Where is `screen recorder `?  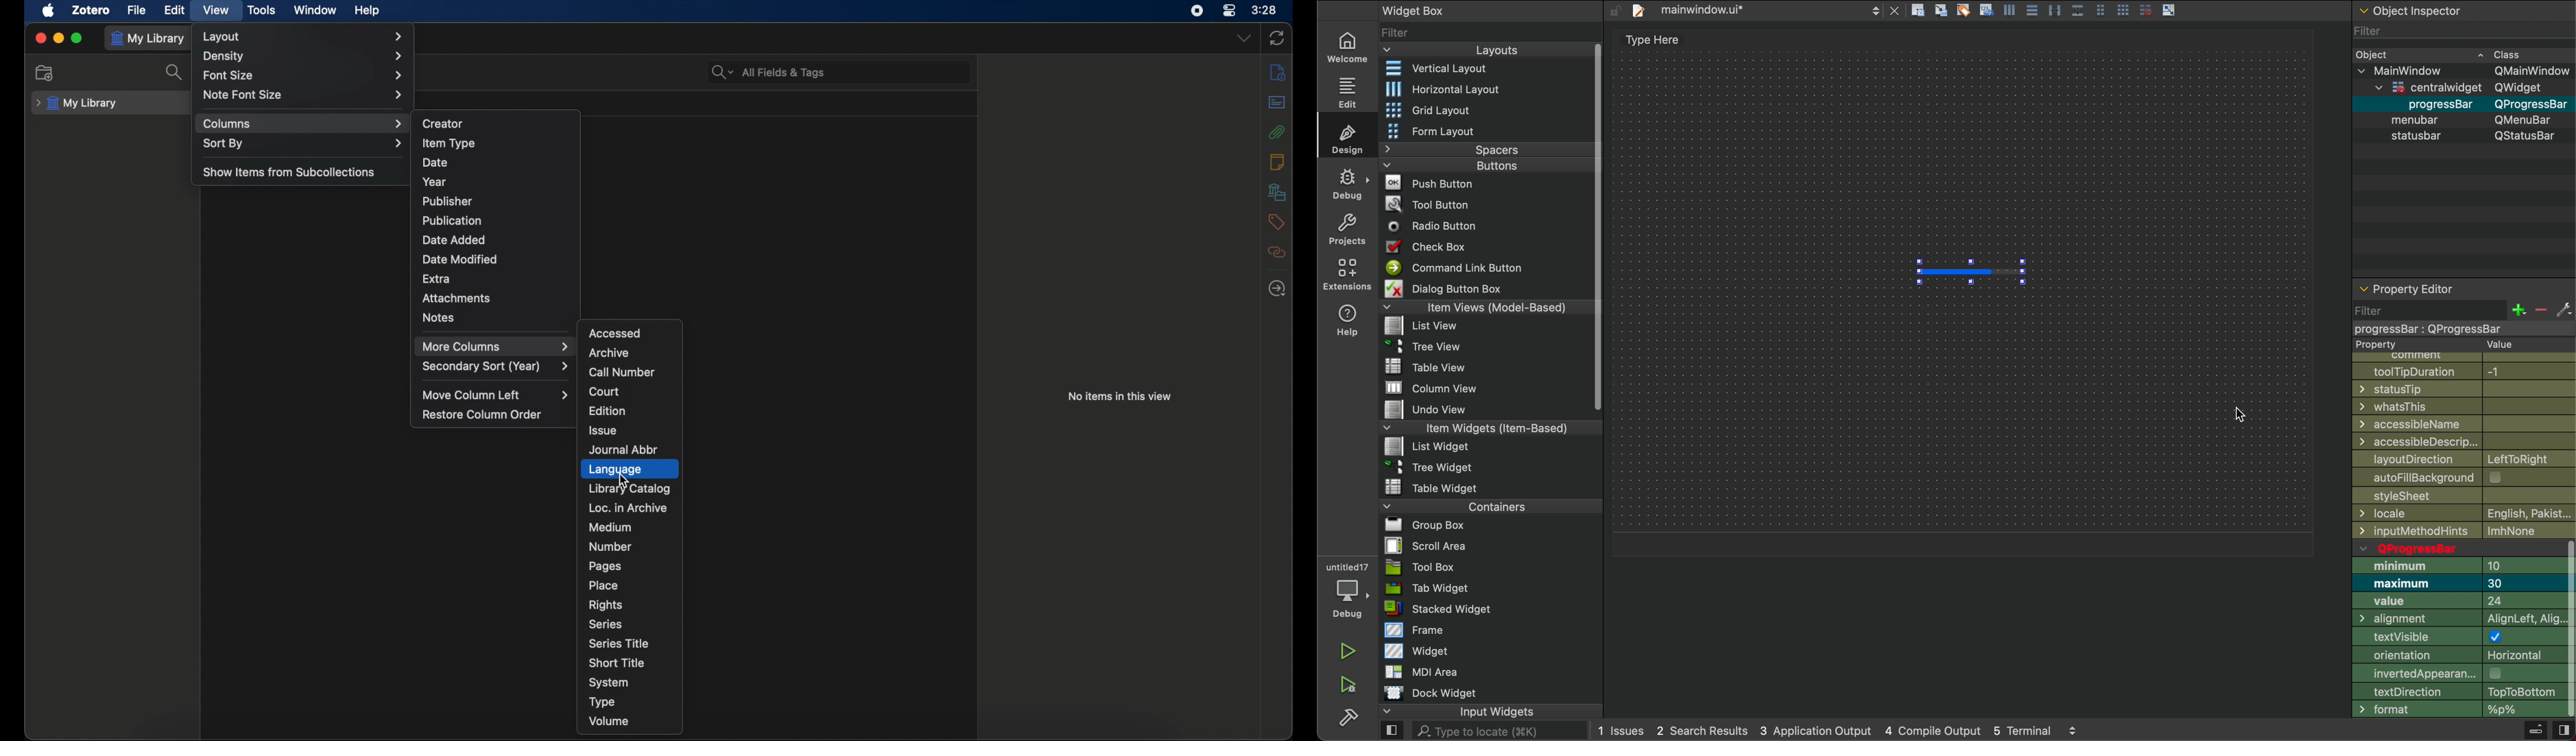
screen recorder  is located at coordinates (1197, 10).